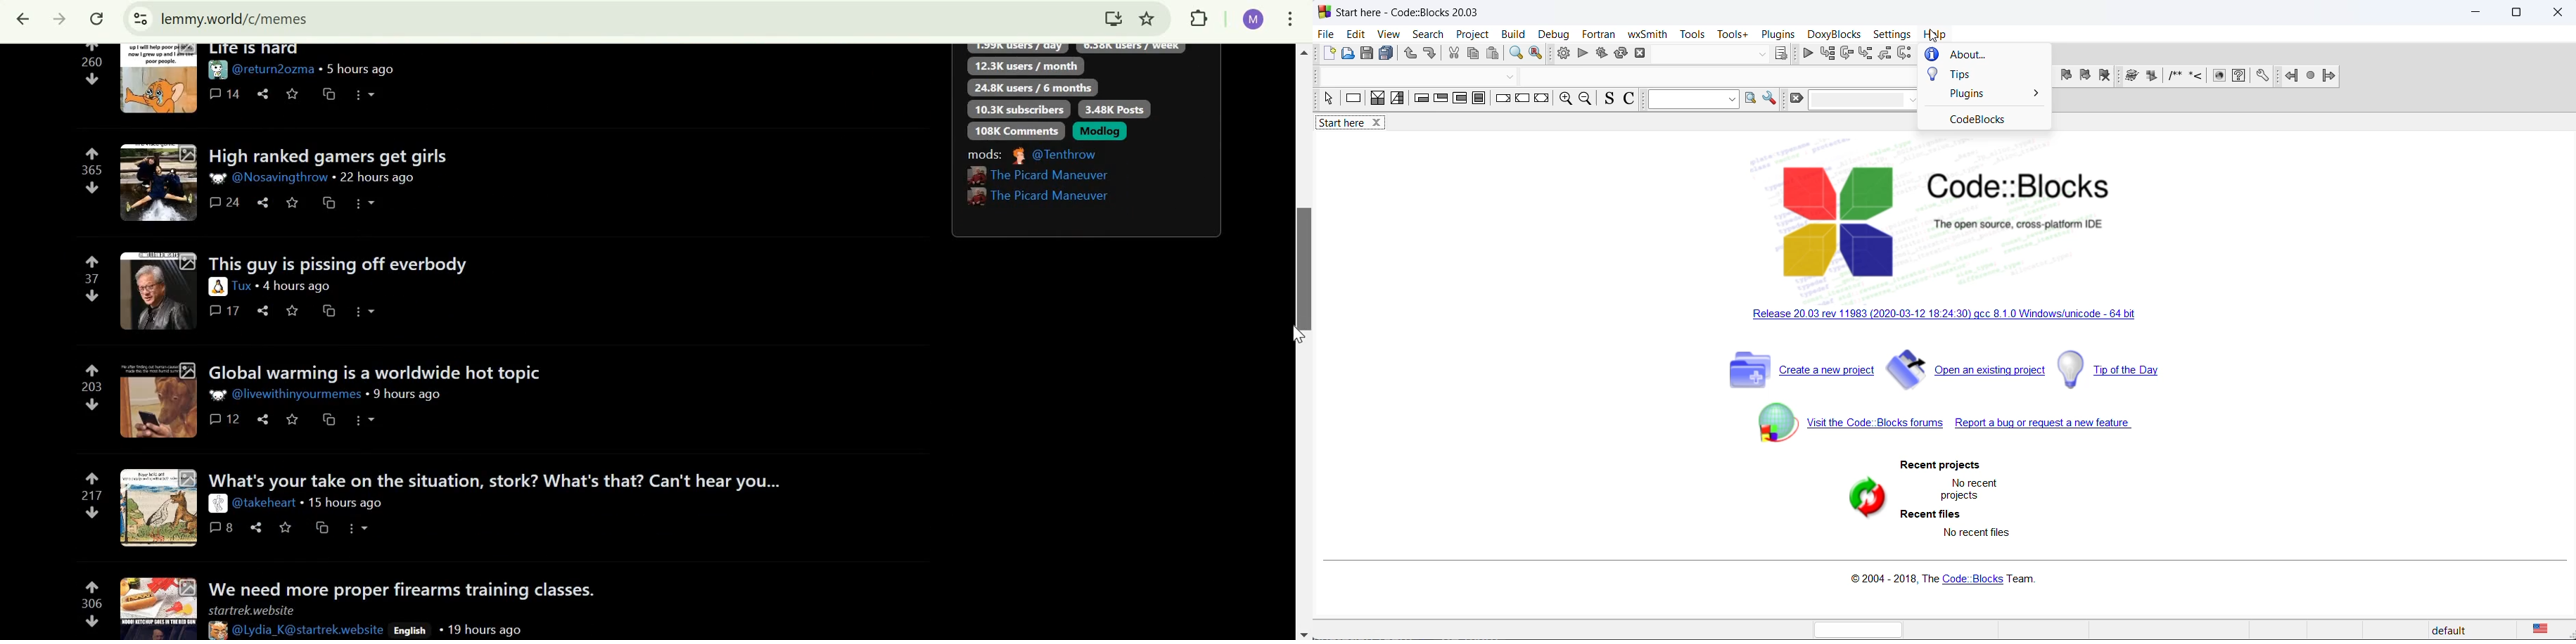  I want to click on plugins, so click(1982, 95).